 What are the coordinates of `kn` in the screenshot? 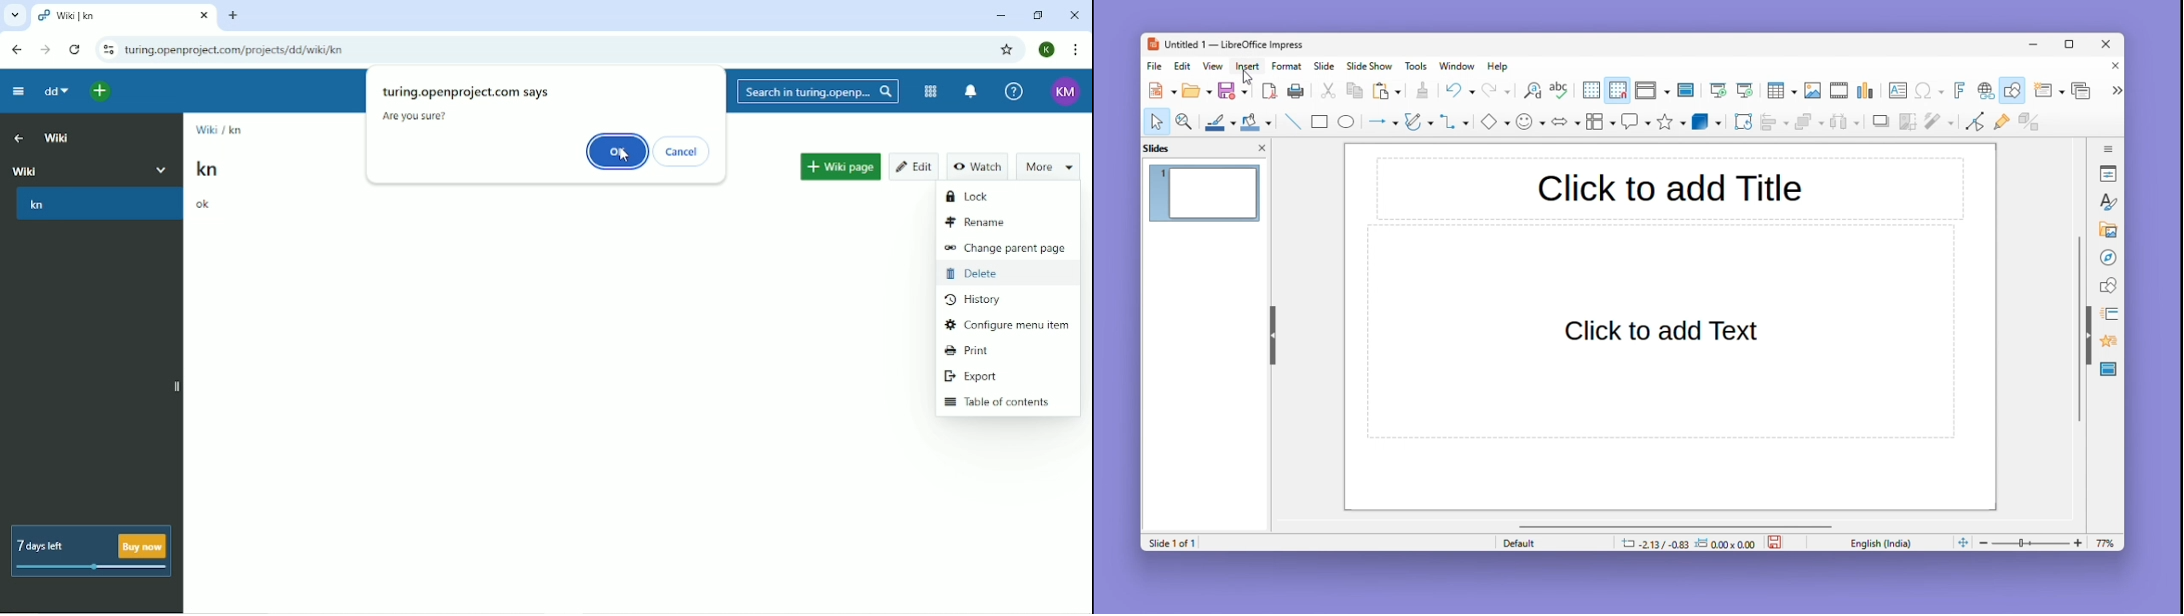 It's located at (53, 207).